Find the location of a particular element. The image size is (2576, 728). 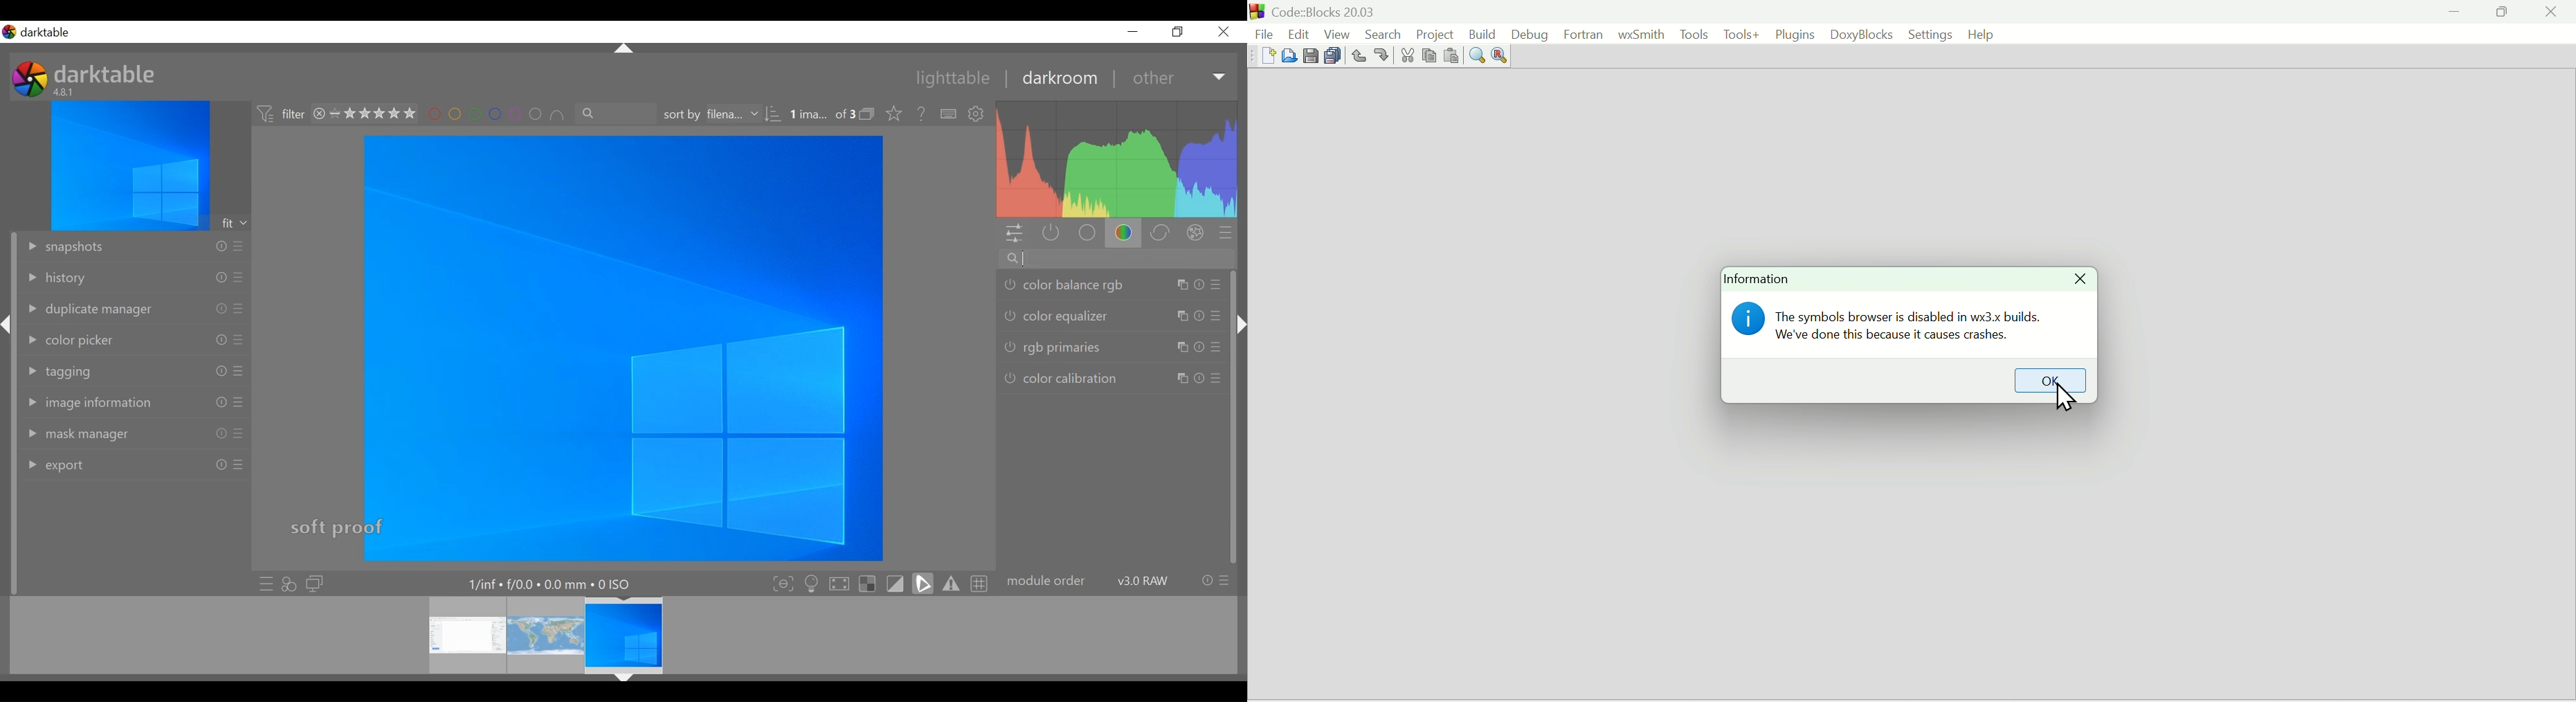

presets is located at coordinates (1216, 315).